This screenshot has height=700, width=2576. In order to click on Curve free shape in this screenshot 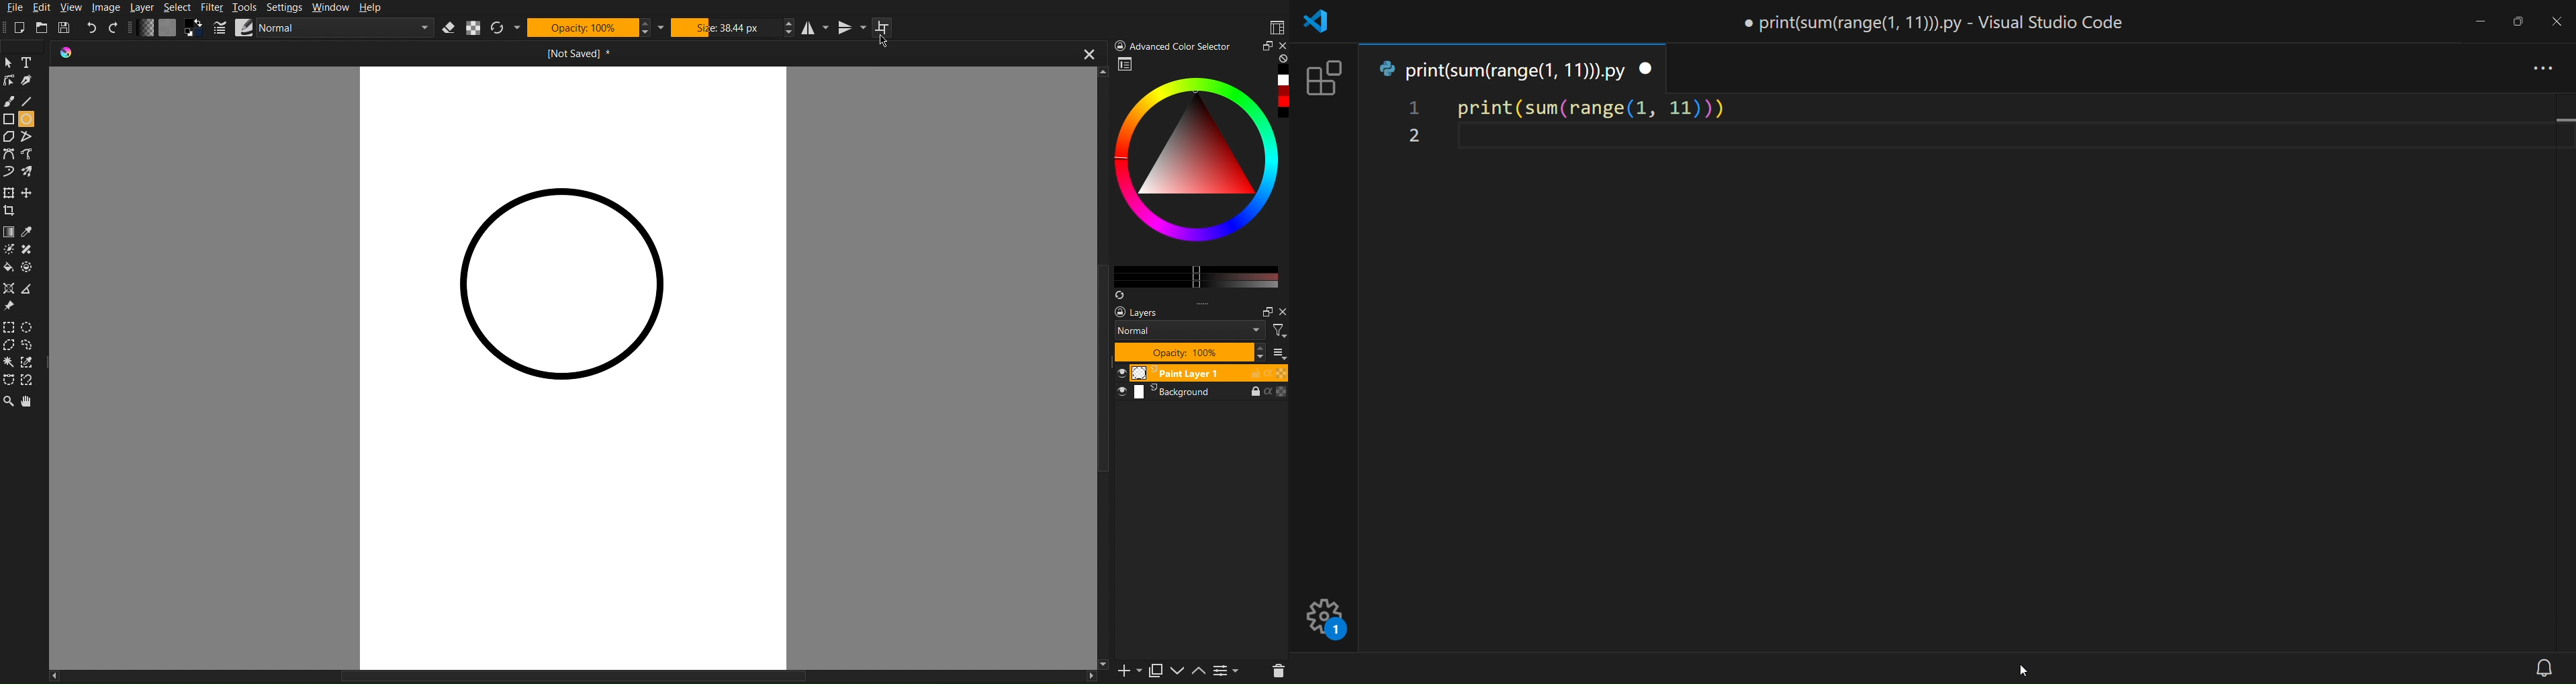, I will do `click(29, 171)`.